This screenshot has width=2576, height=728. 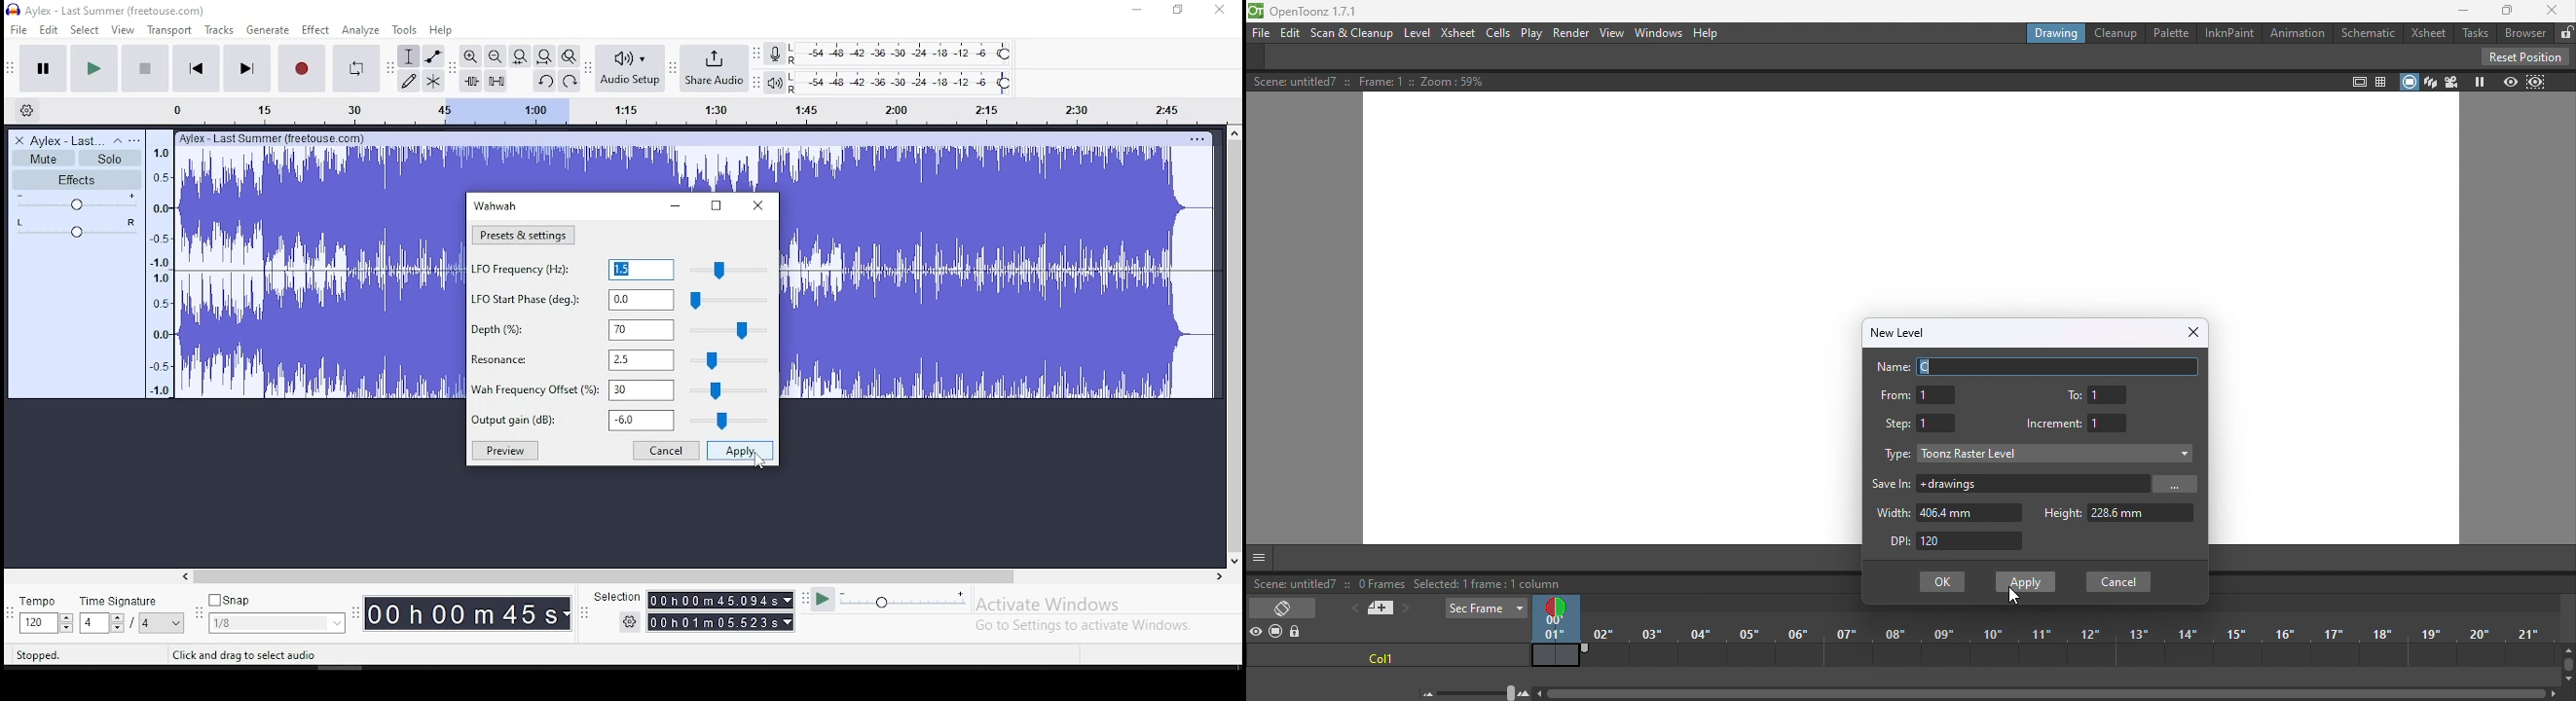 What do you see at coordinates (464, 611) in the screenshot?
I see `00h 00m 00 s` at bounding box center [464, 611].